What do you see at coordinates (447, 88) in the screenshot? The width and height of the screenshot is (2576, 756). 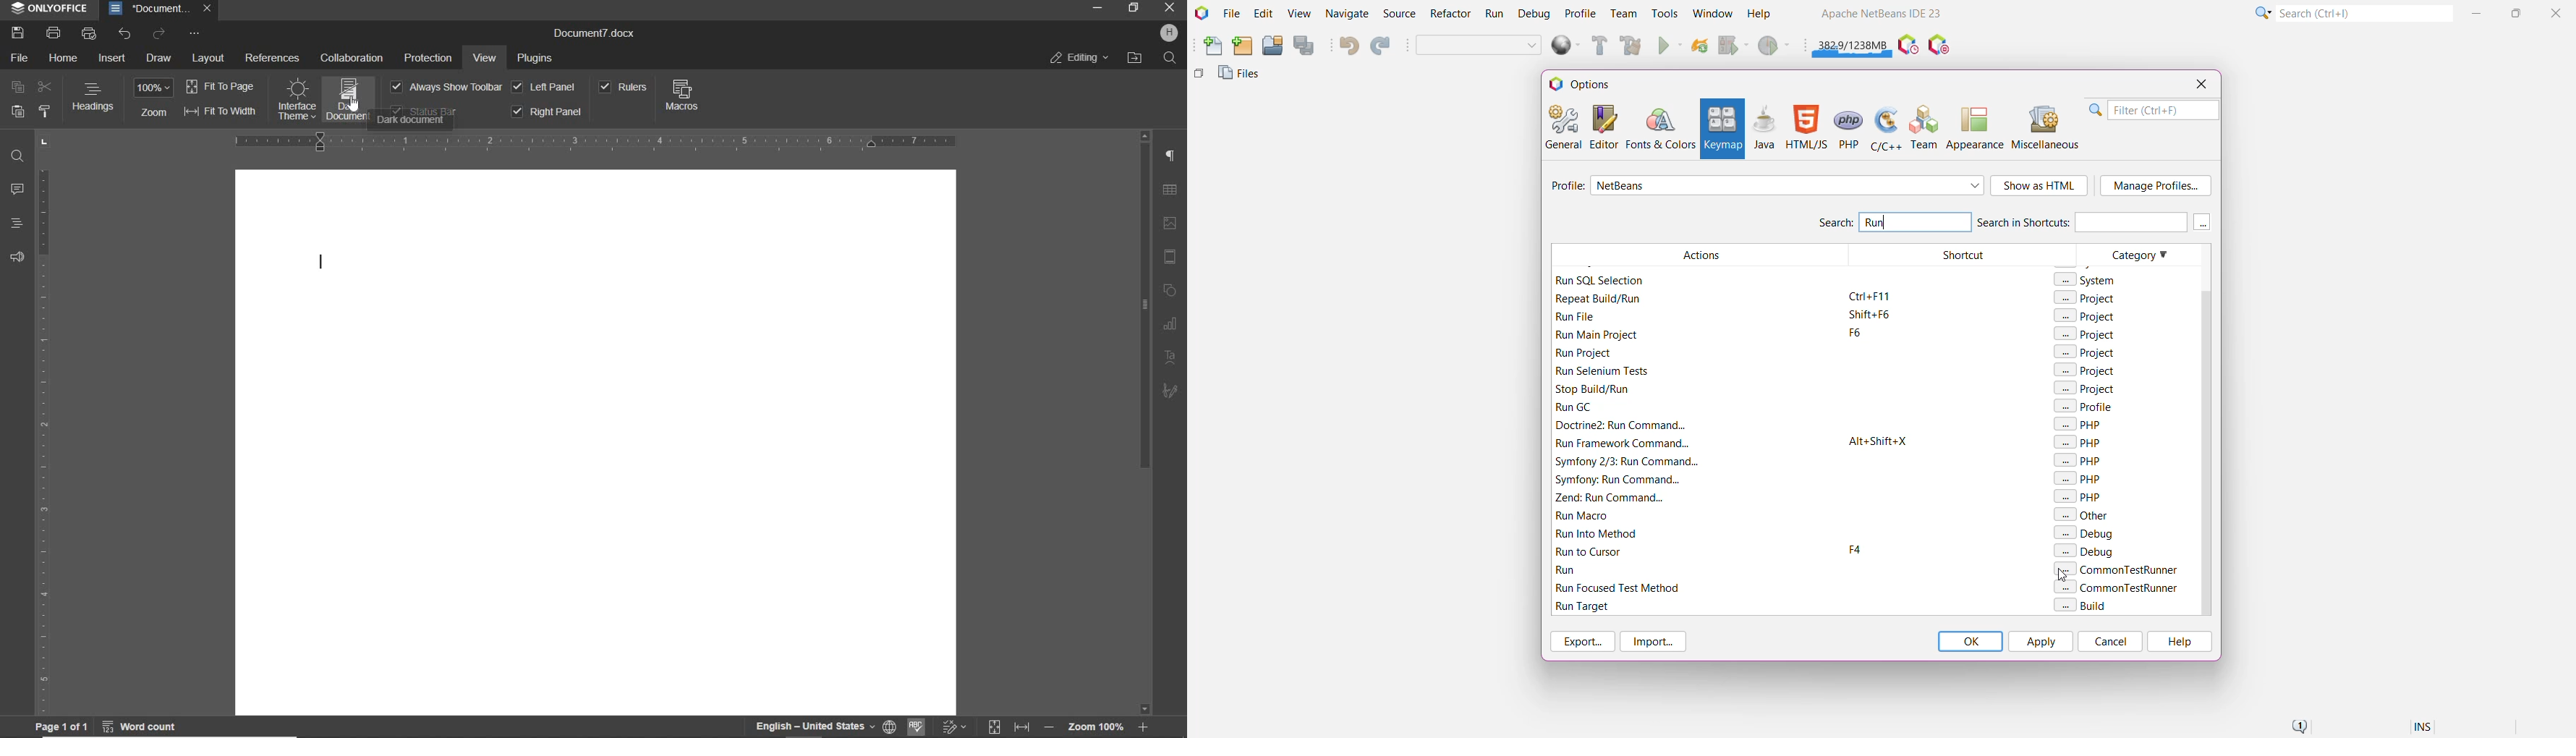 I see `ALWAYS SHOW TOOLBAR` at bounding box center [447, 88].